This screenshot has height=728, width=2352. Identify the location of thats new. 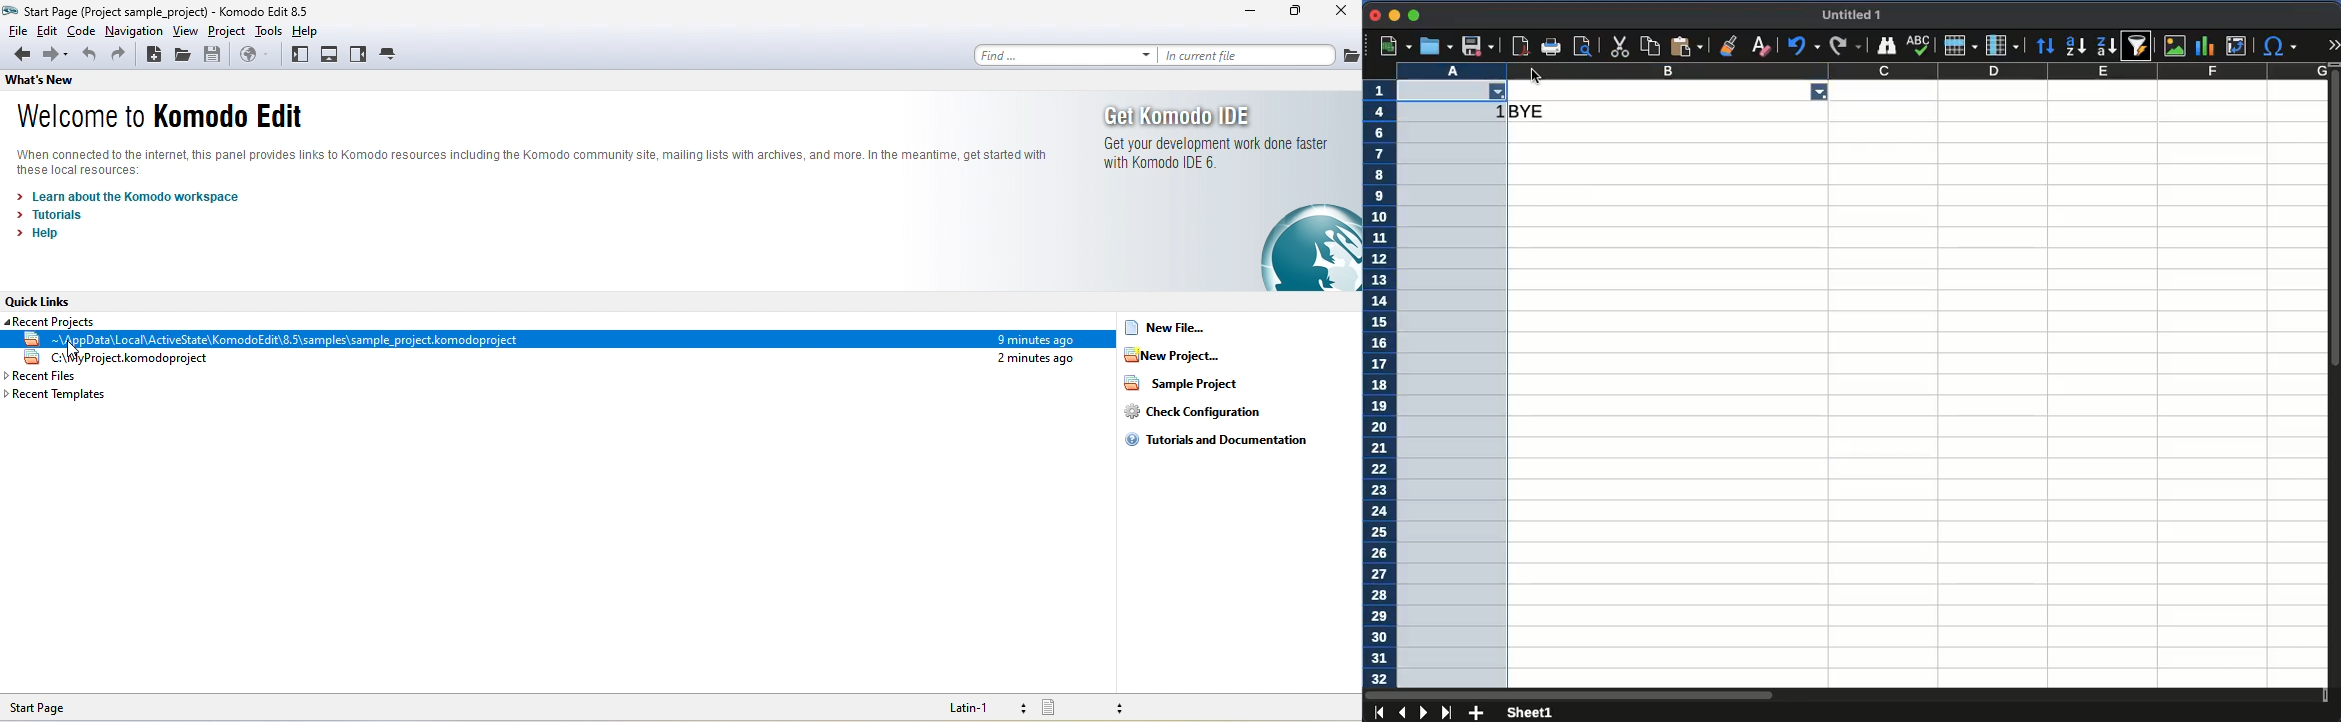
(39, 78).